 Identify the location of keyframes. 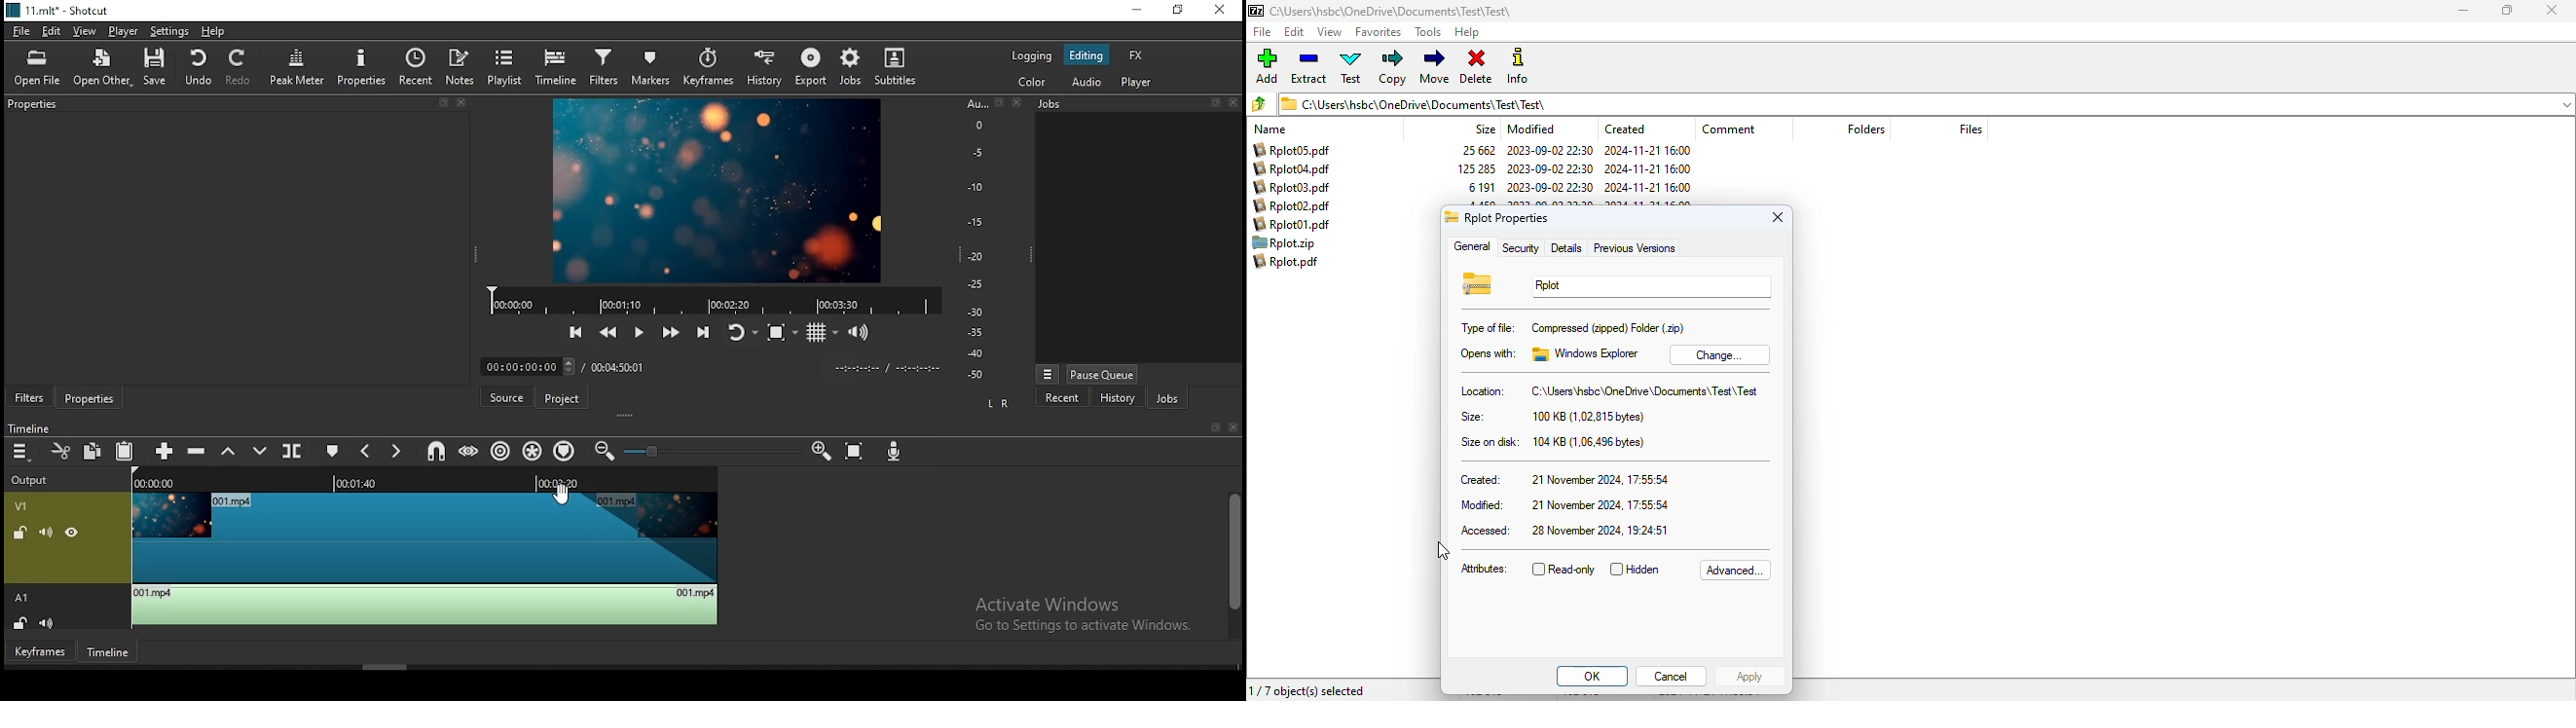
(708, 63).